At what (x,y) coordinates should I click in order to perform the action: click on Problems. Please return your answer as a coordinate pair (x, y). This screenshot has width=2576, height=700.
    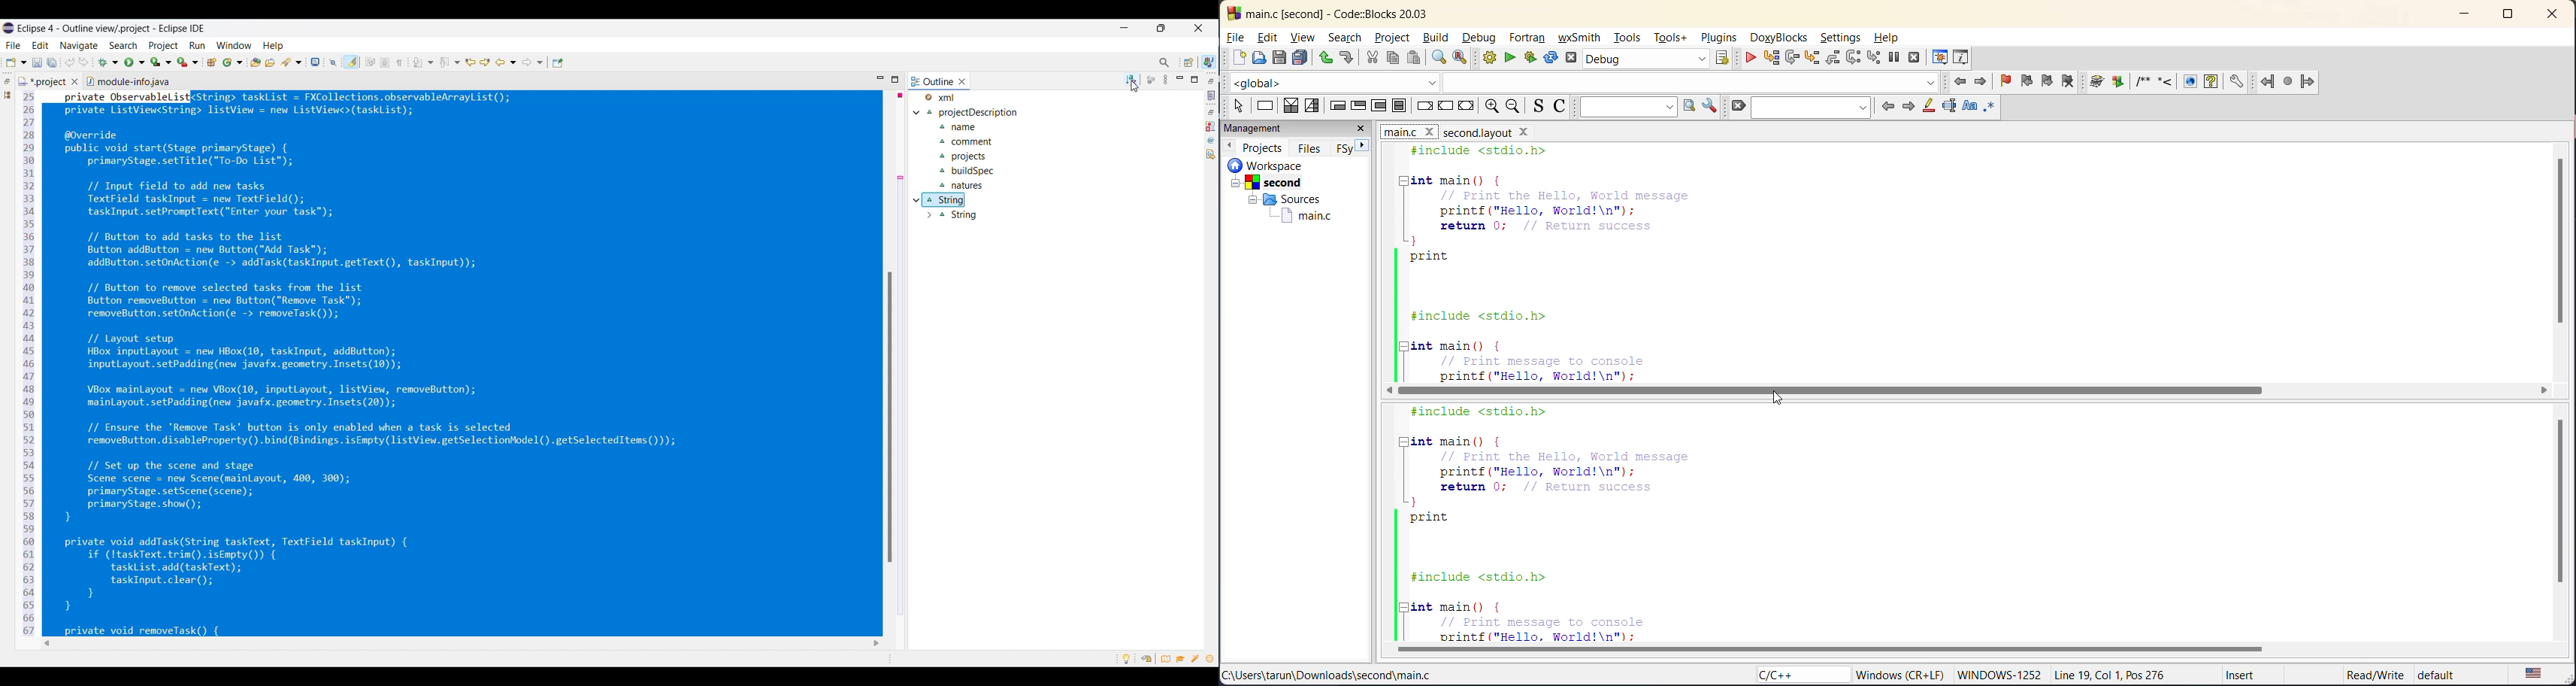
    Looking at the image, I should click on (1211, 126).